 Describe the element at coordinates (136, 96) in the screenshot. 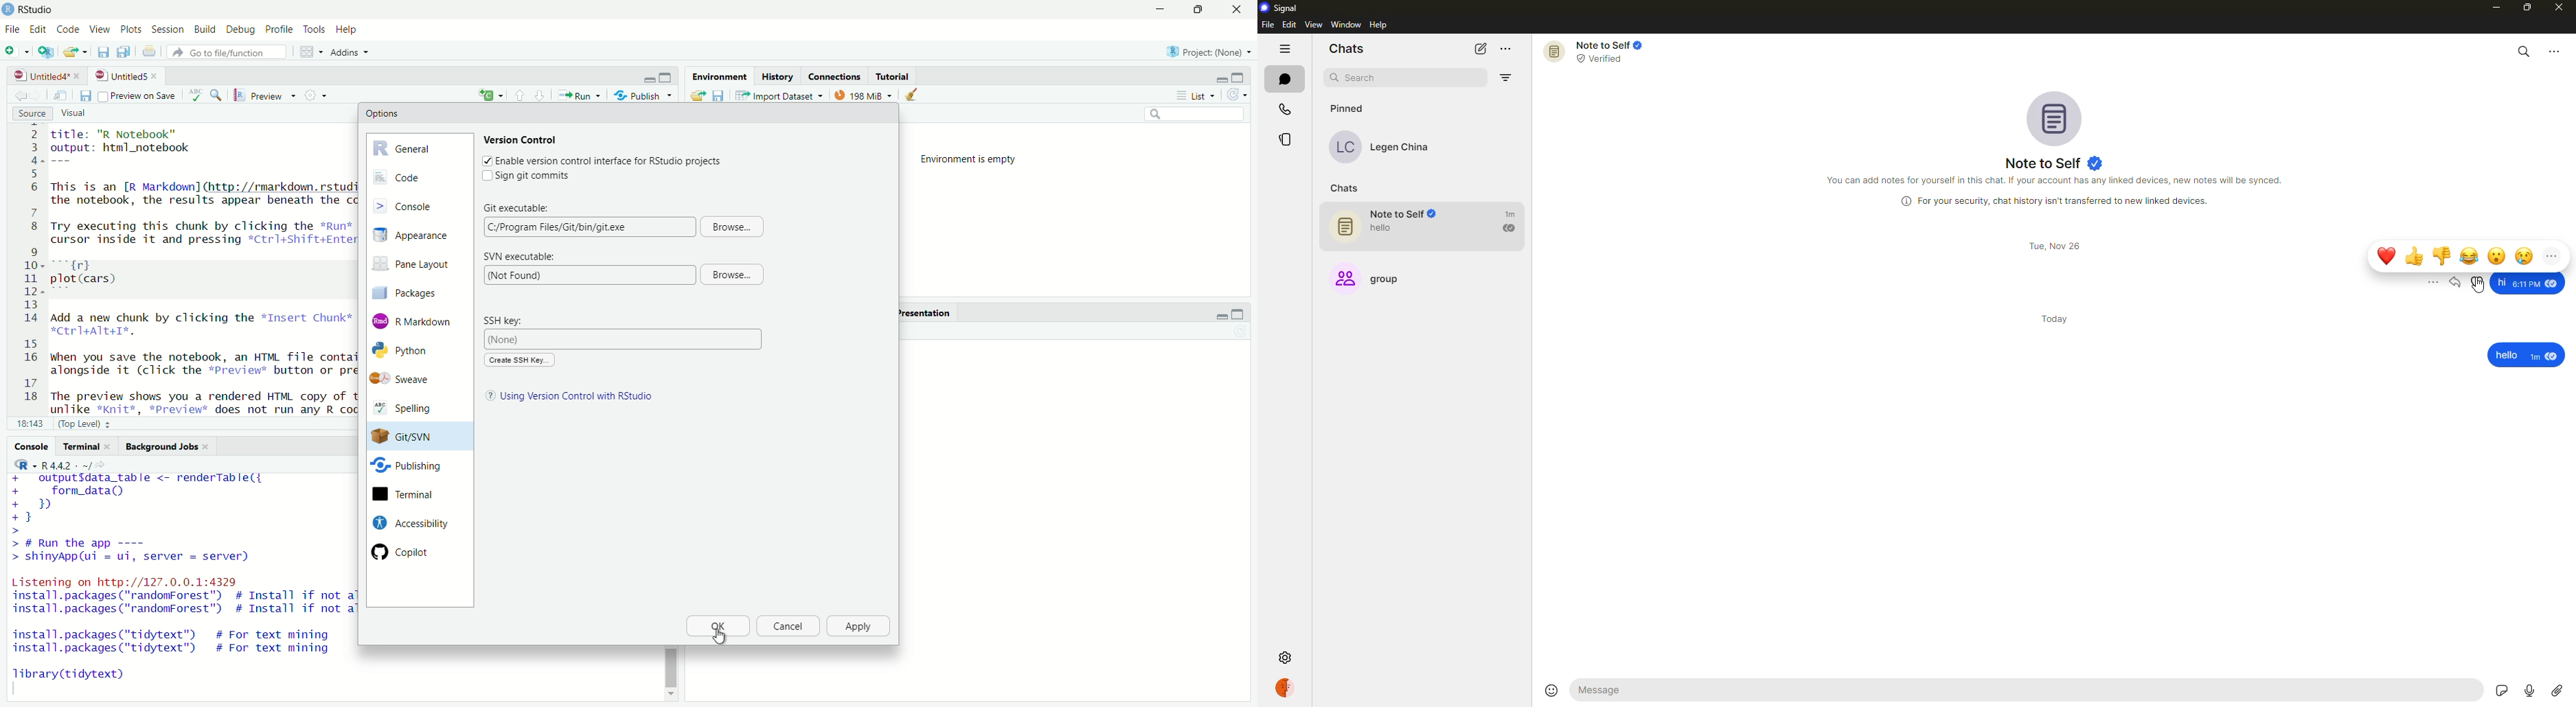

I see `Preview on save` at that location.